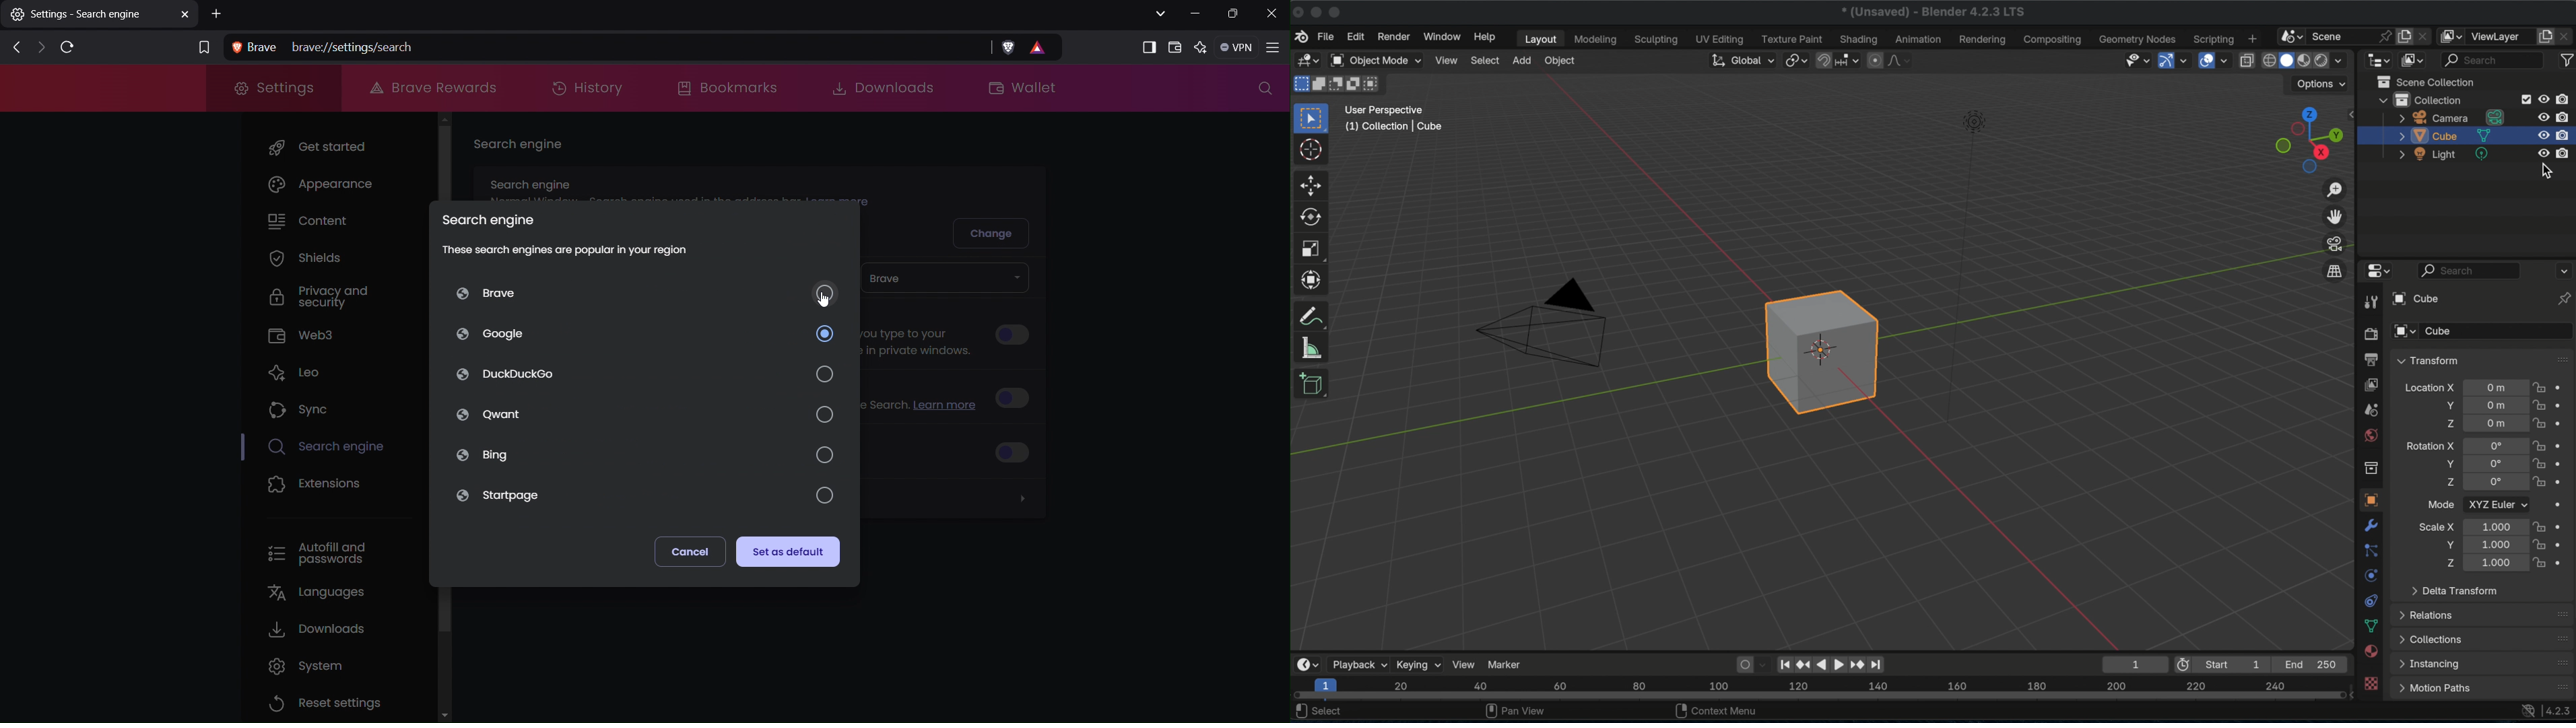 Image resolution: width=2576 pixels, height=728 pixels. Describe the element at coordinates (1796, 60) in the screenshot. I see `transform pivot point` at that location.